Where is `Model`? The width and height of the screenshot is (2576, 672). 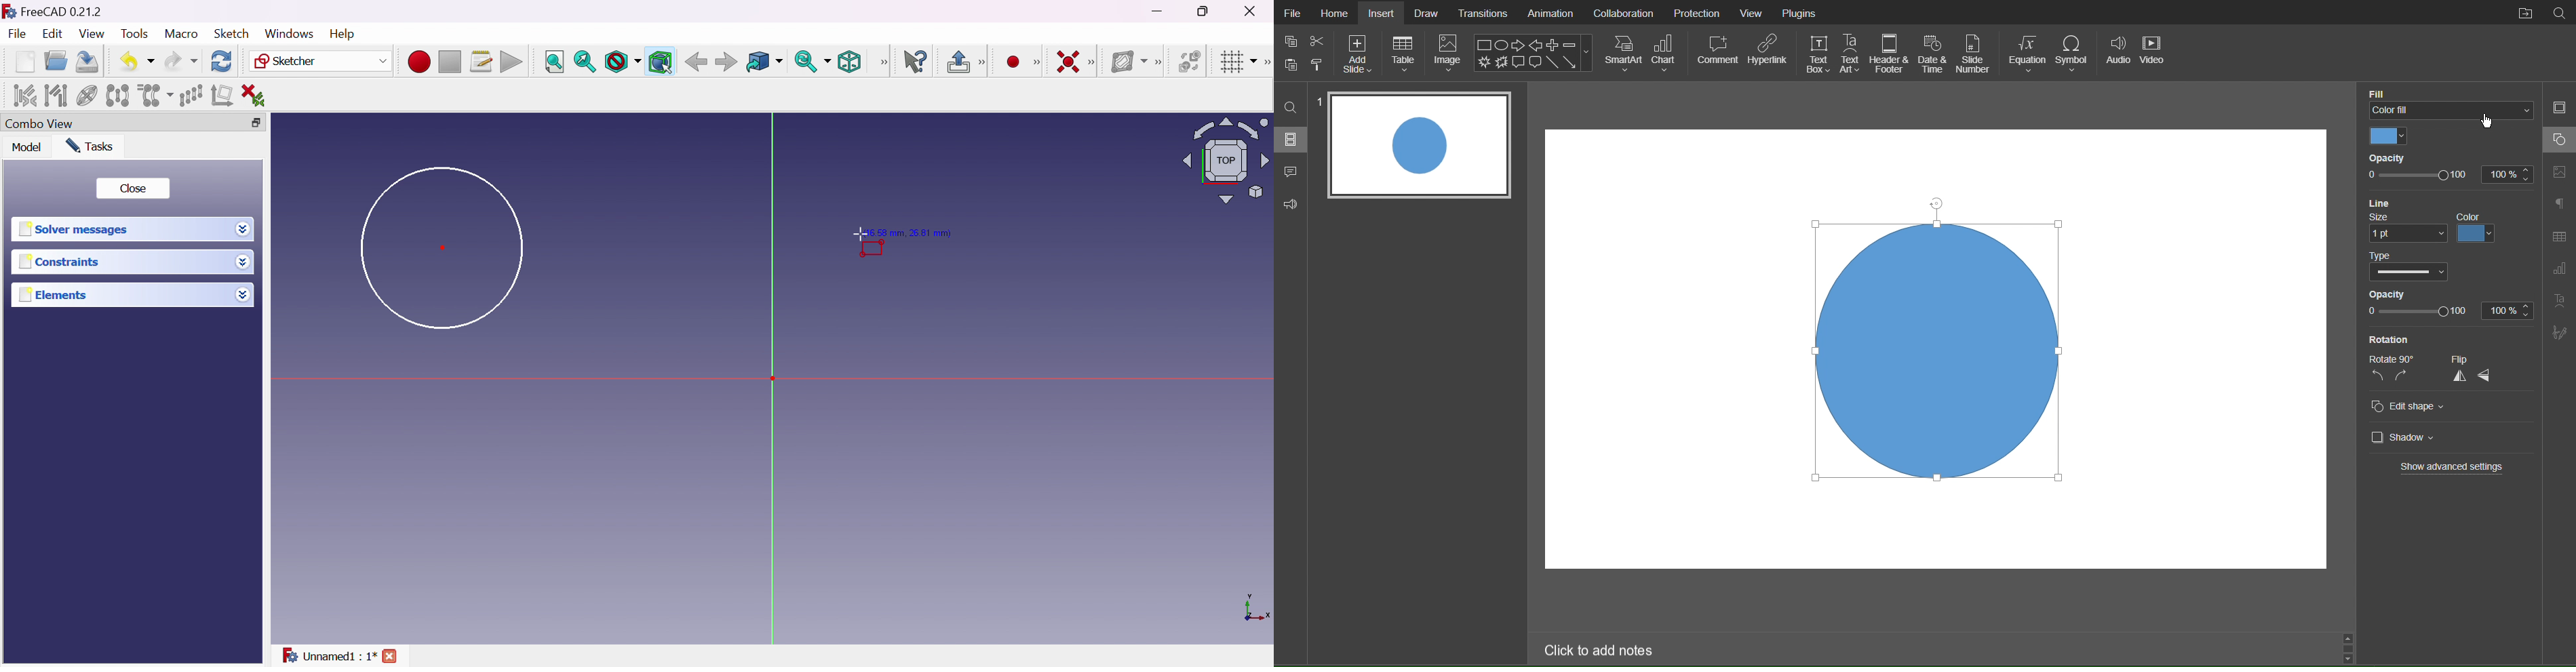 Model is located at coordinates (26, 147).